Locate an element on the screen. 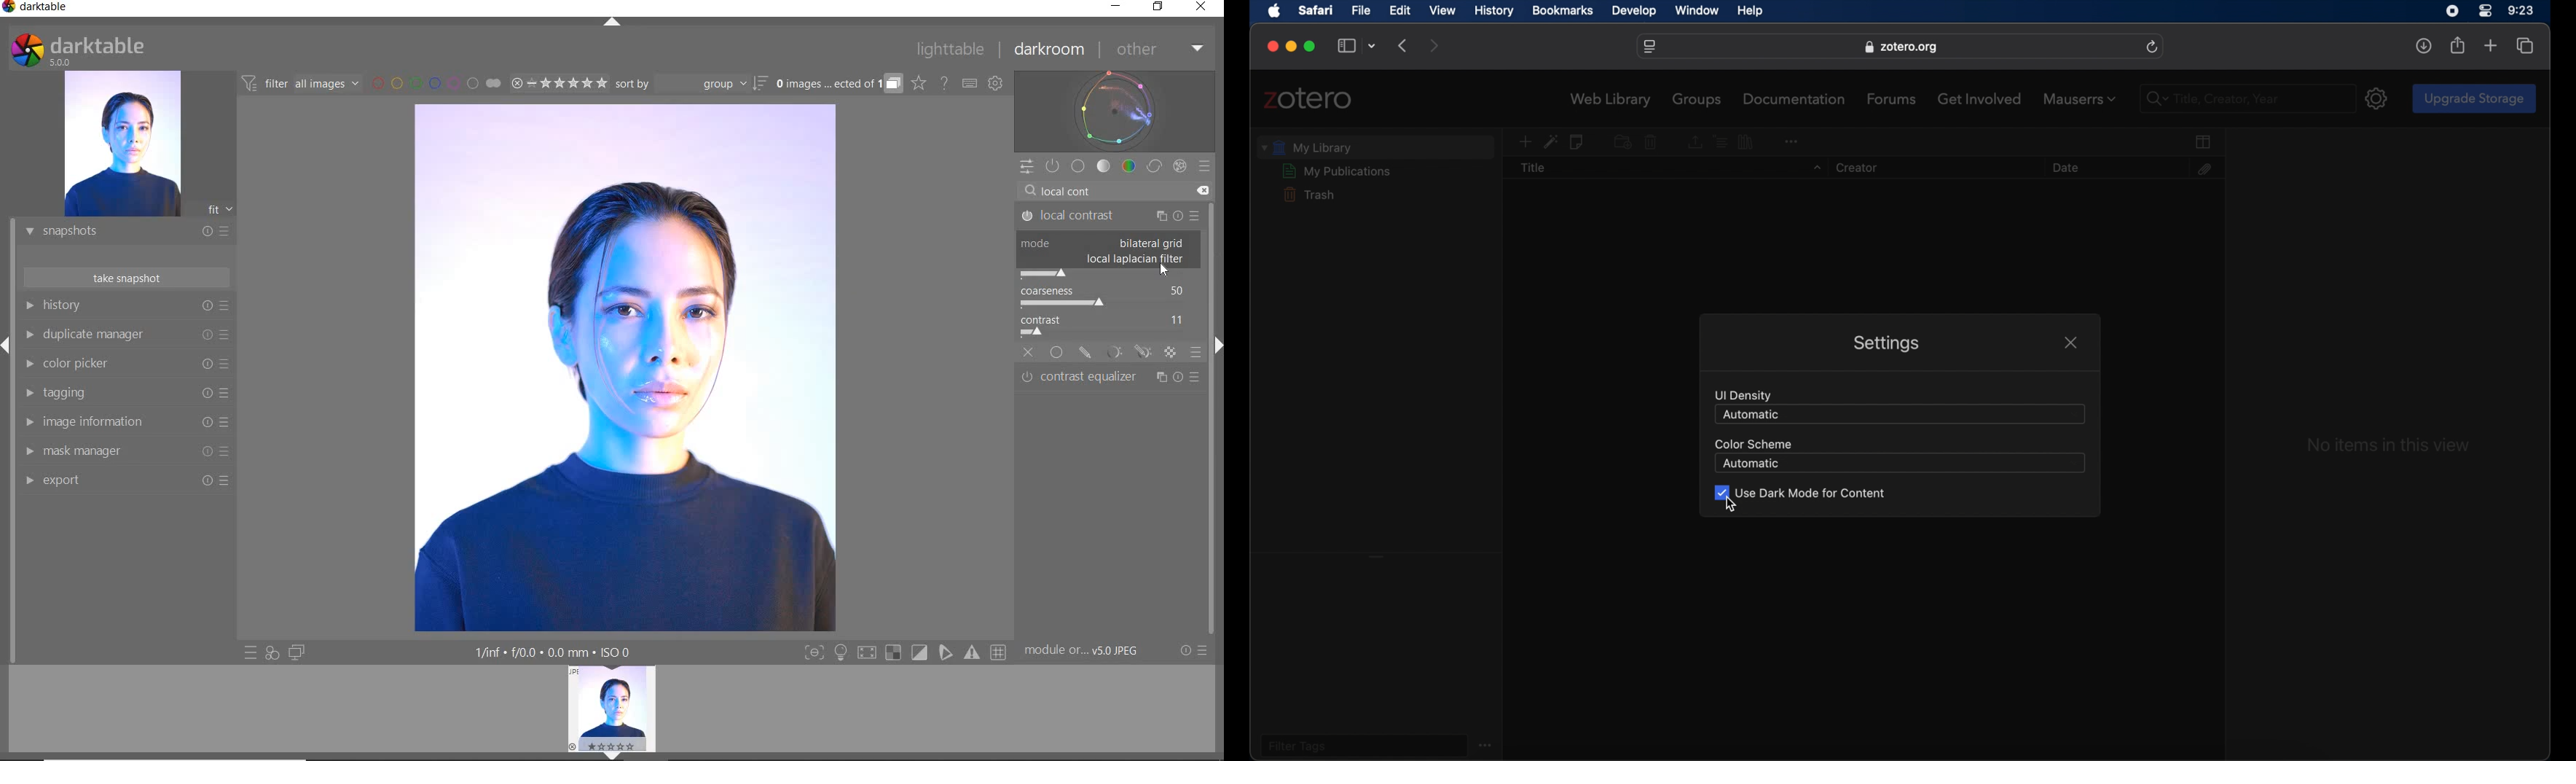  settings is located at coordinates (2377, 98).